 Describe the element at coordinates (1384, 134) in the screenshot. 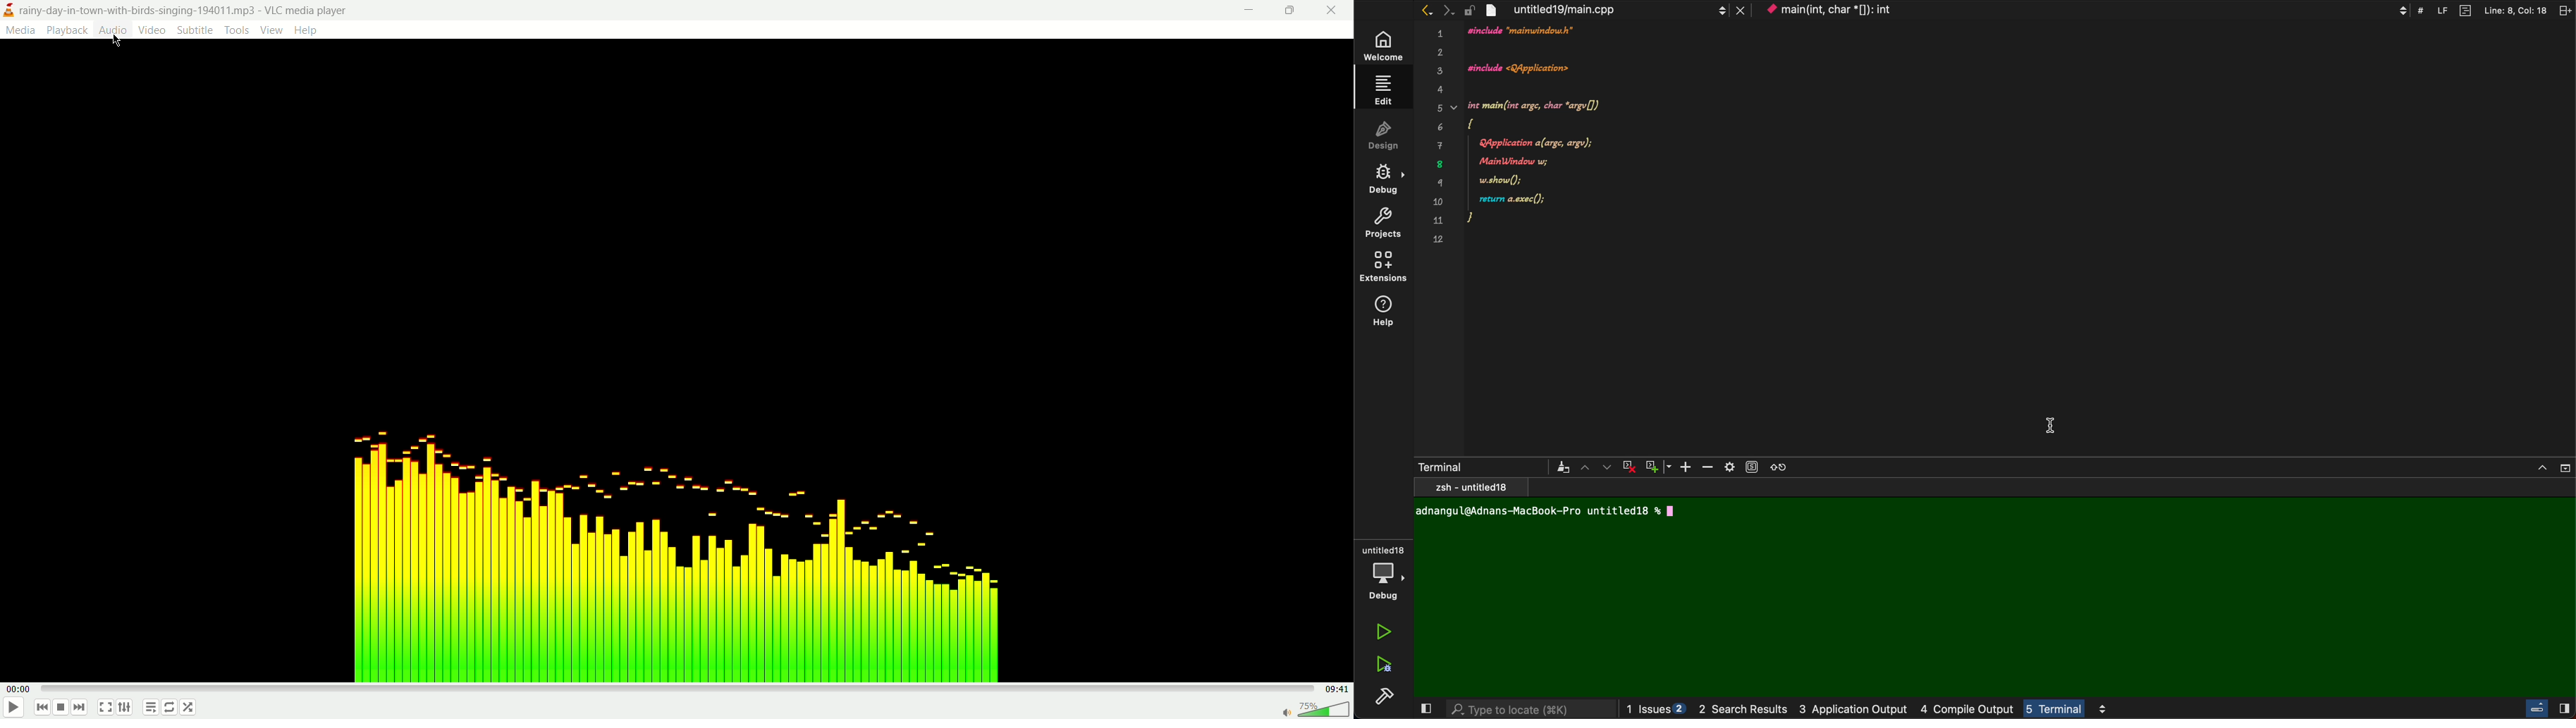

I see `design` at that location.